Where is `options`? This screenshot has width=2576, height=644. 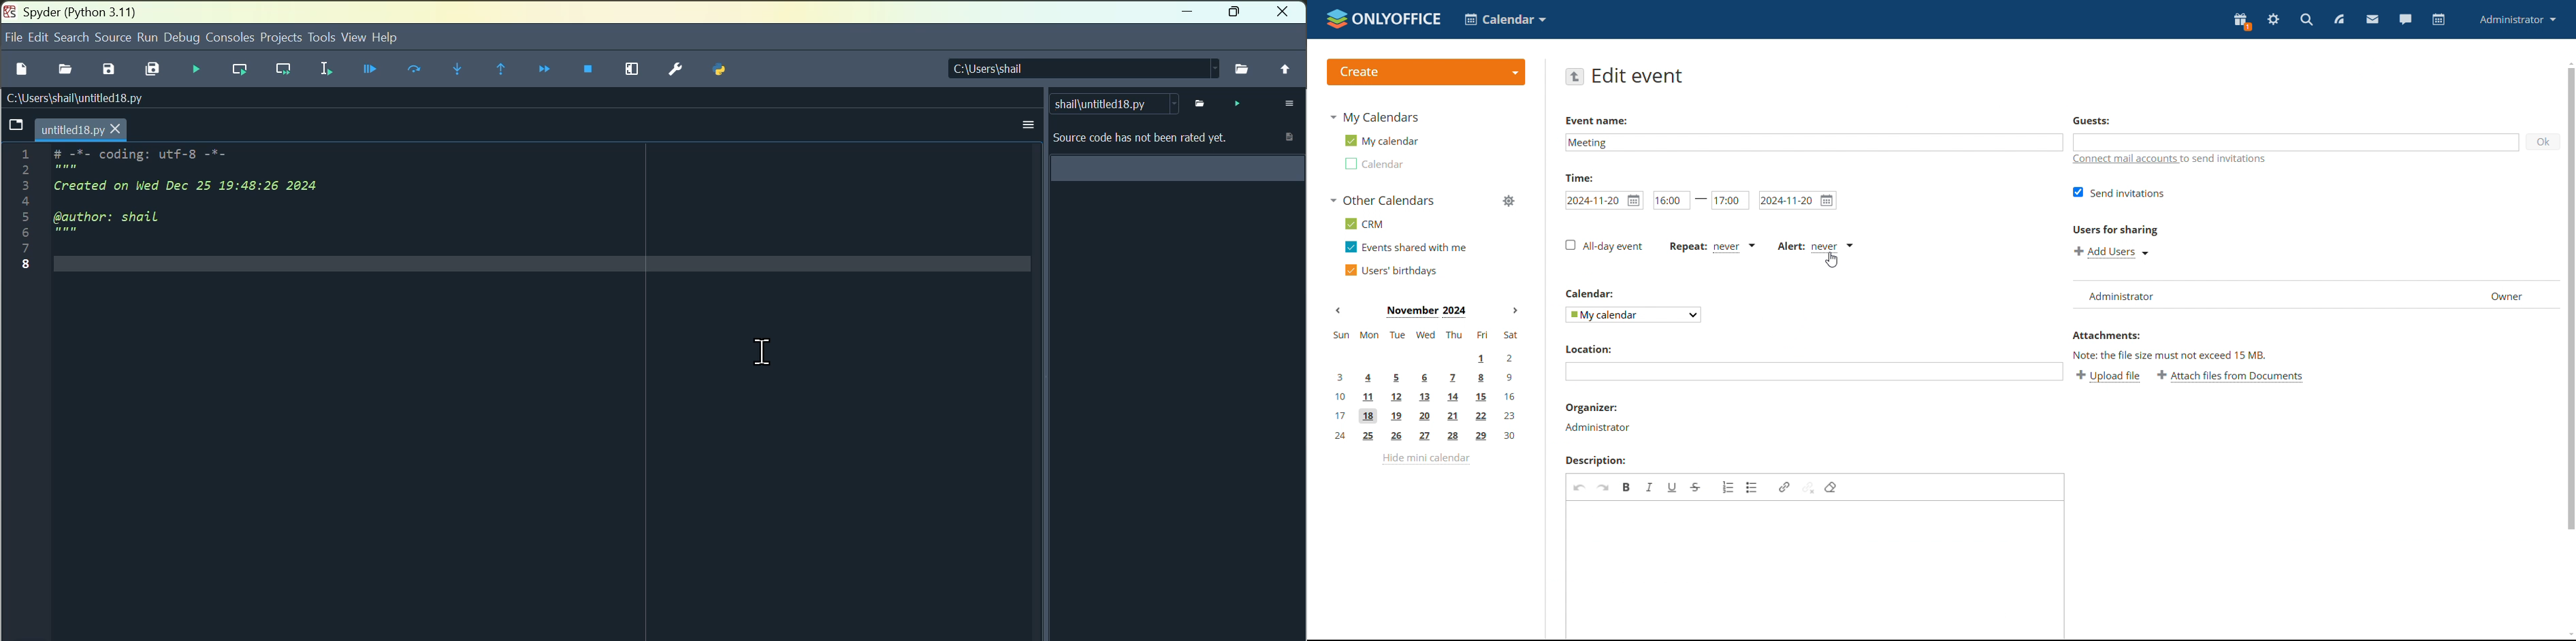
options is located at coordinates (1287, 103).